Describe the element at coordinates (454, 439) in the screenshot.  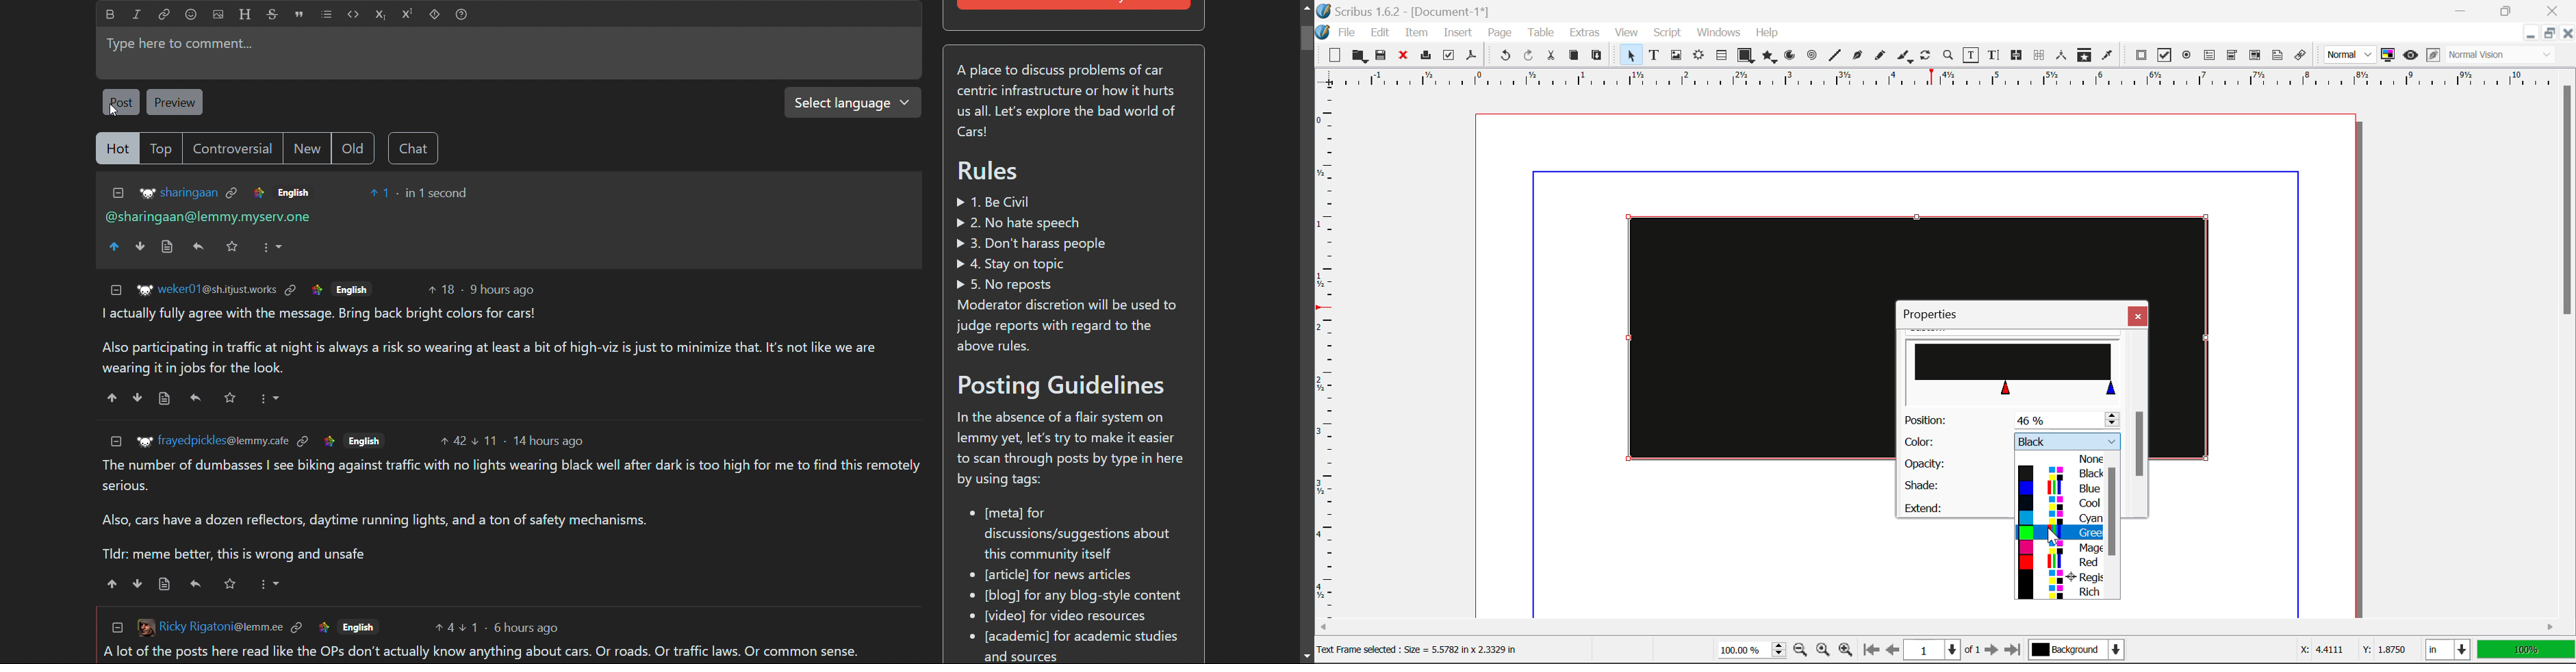
I see `upvotes 42` at that location.